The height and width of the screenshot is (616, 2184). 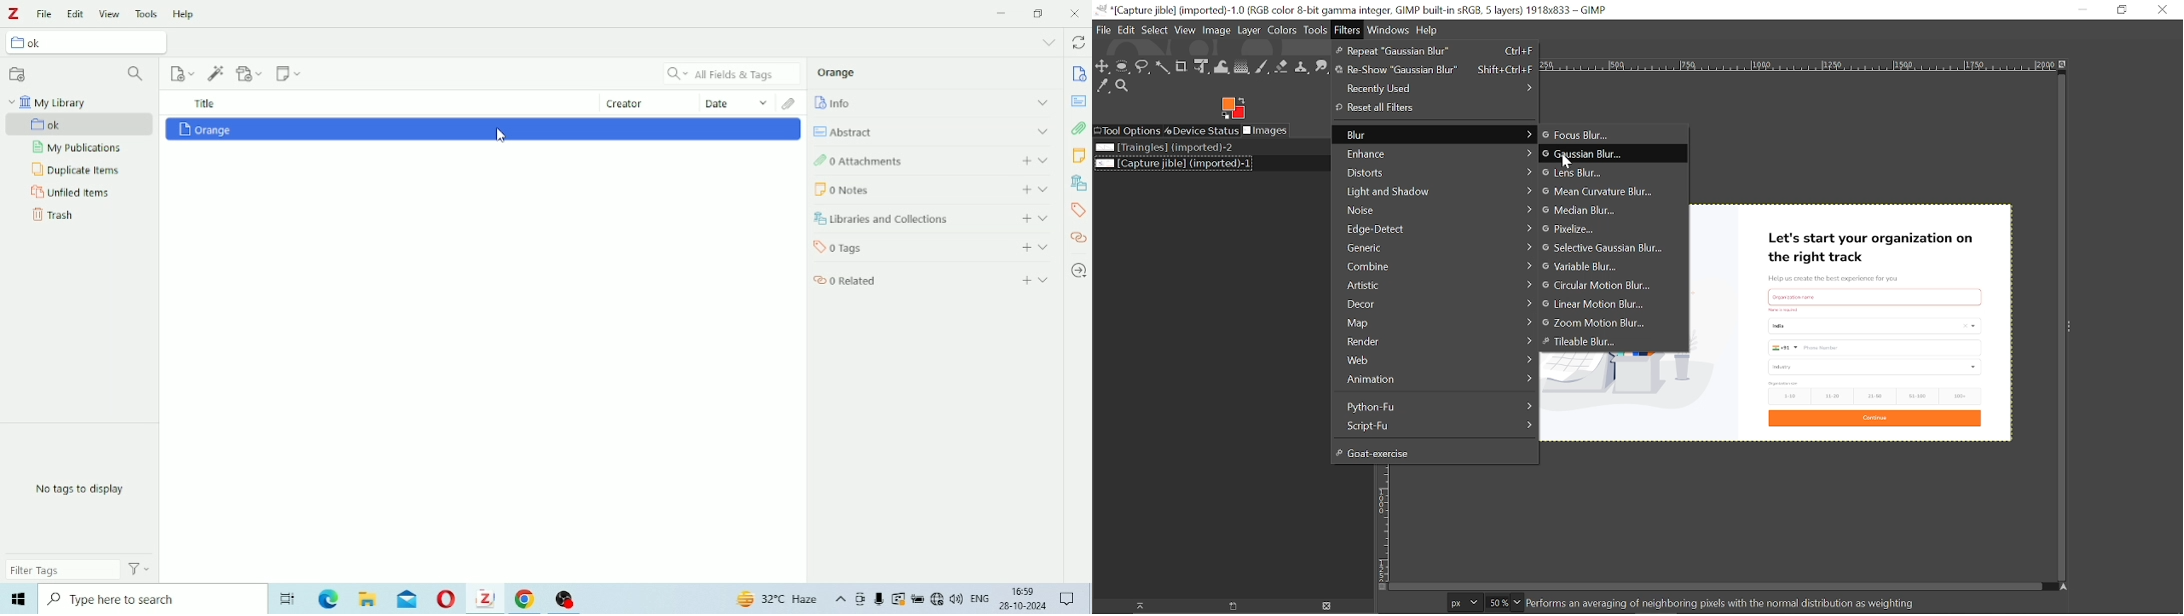 I want to click on Colors, so click(x=1284, y=32).